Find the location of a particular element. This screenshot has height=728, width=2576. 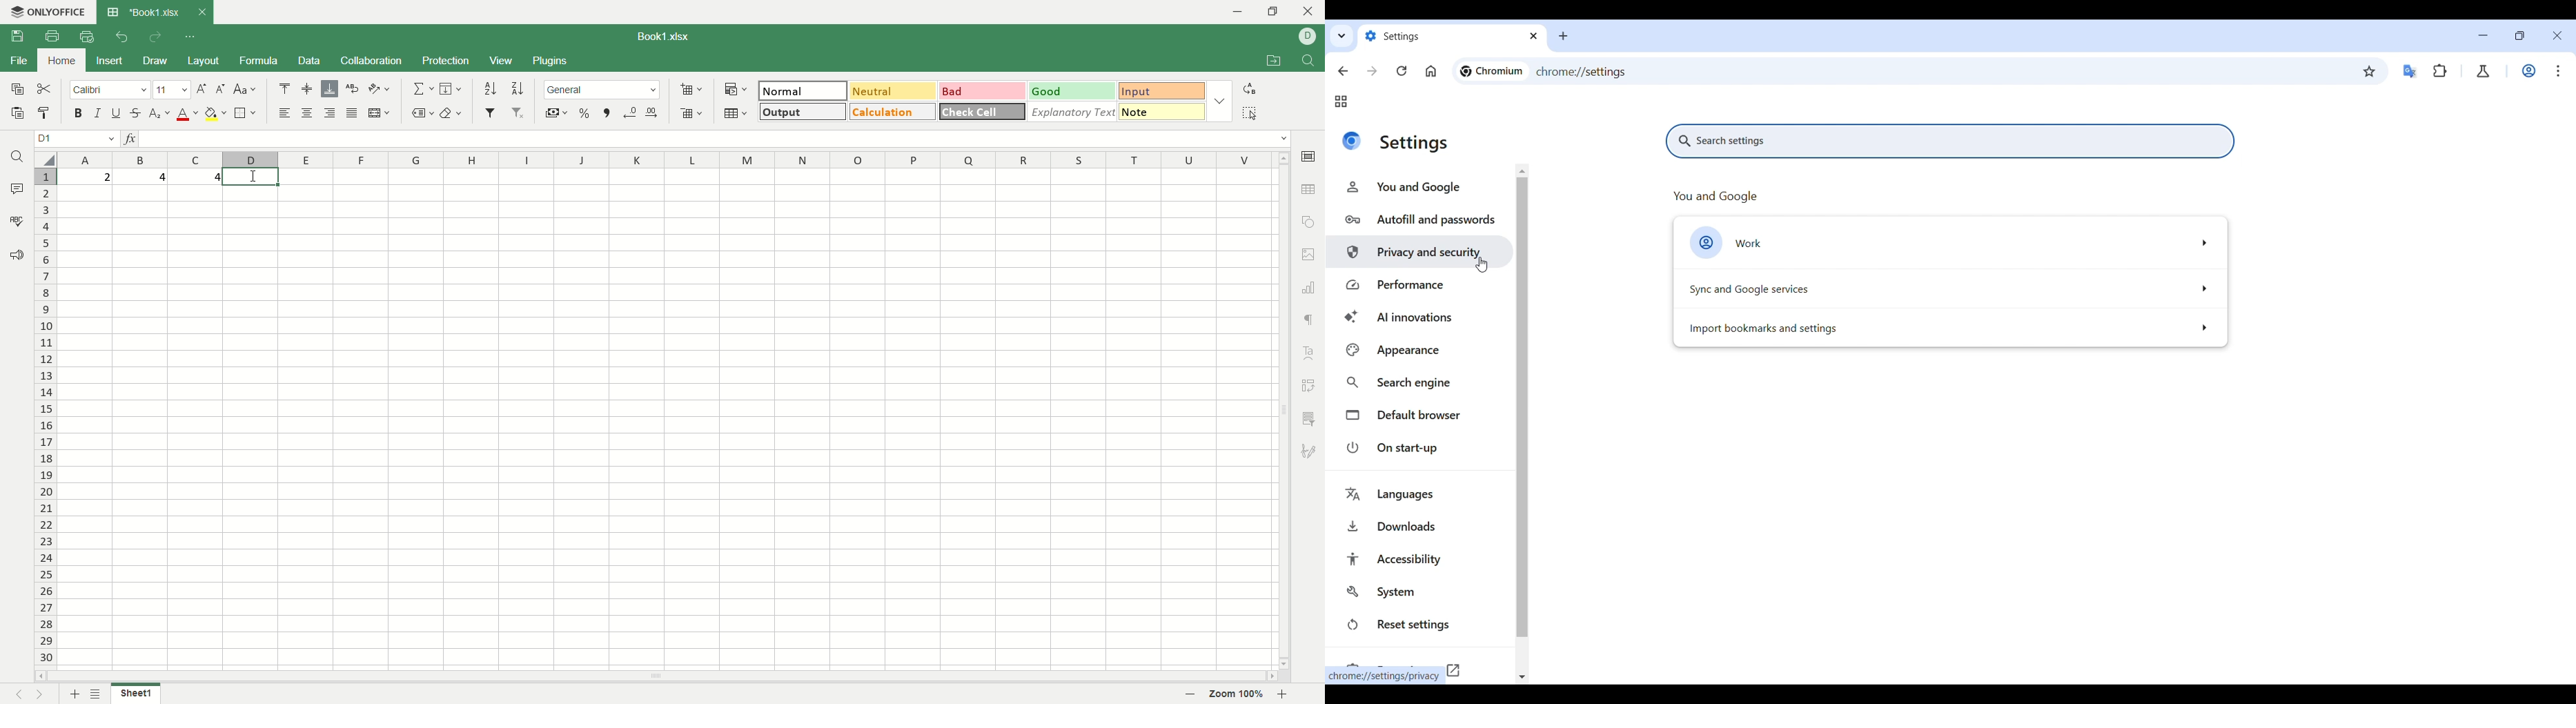

Web link of current selection by cursor is located at coordinates (1384, 677).